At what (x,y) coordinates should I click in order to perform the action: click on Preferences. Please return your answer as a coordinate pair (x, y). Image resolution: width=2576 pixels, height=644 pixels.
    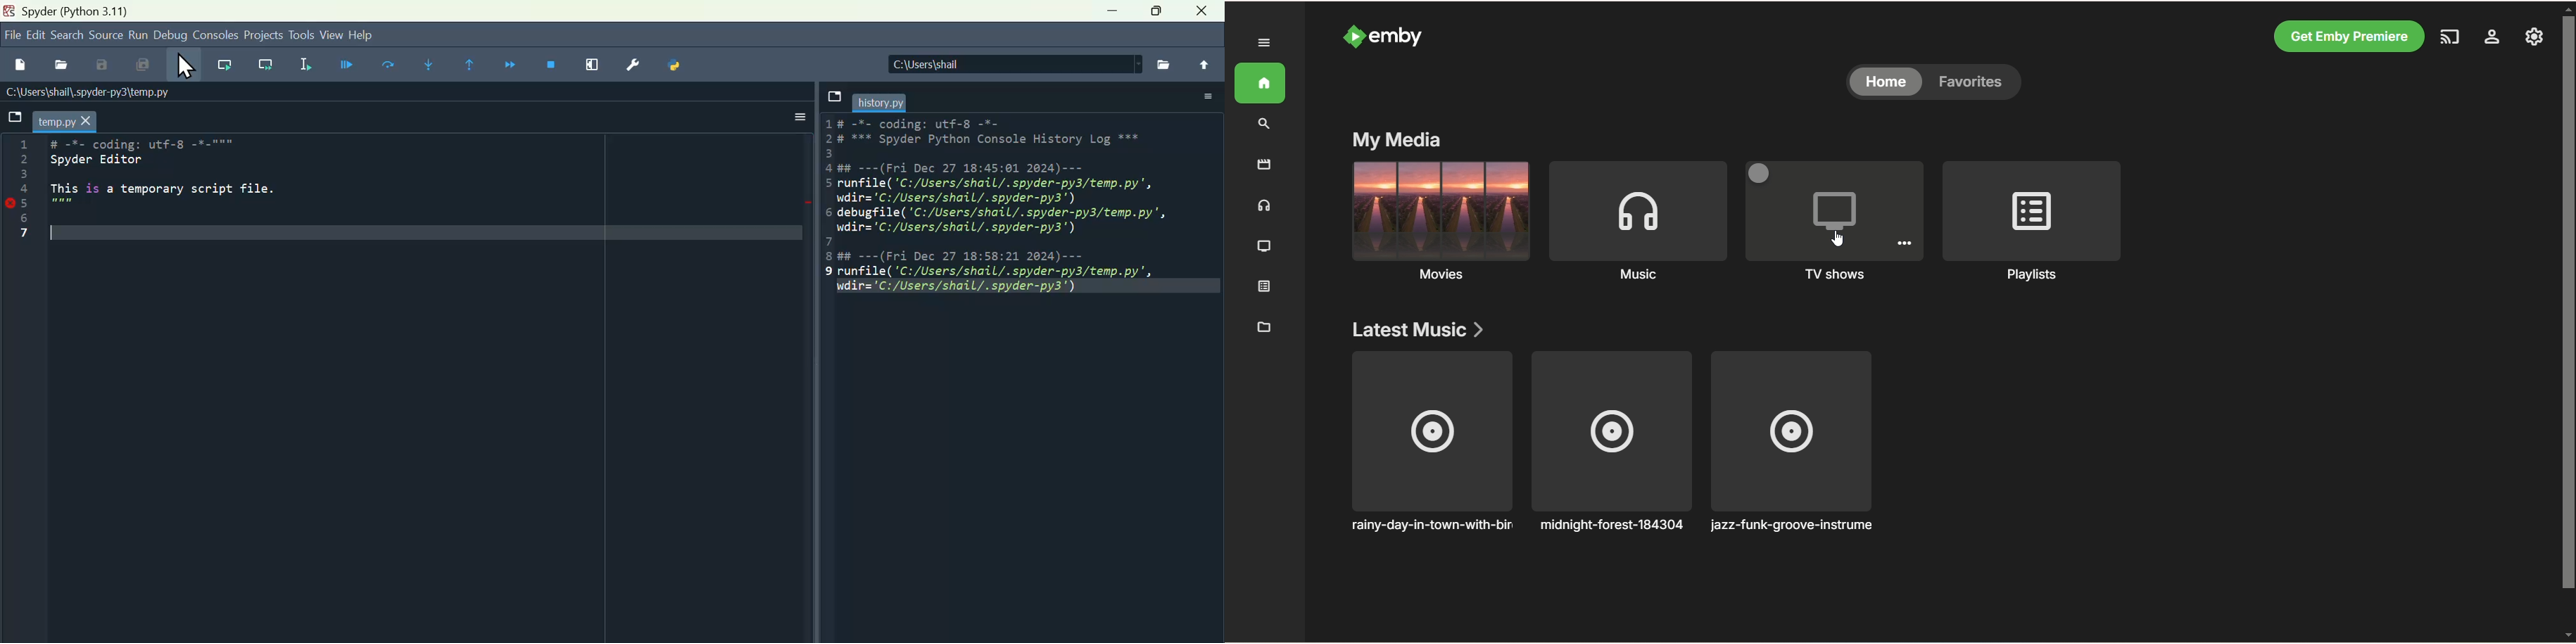
    Looking at the image, I should click on (638, 64).